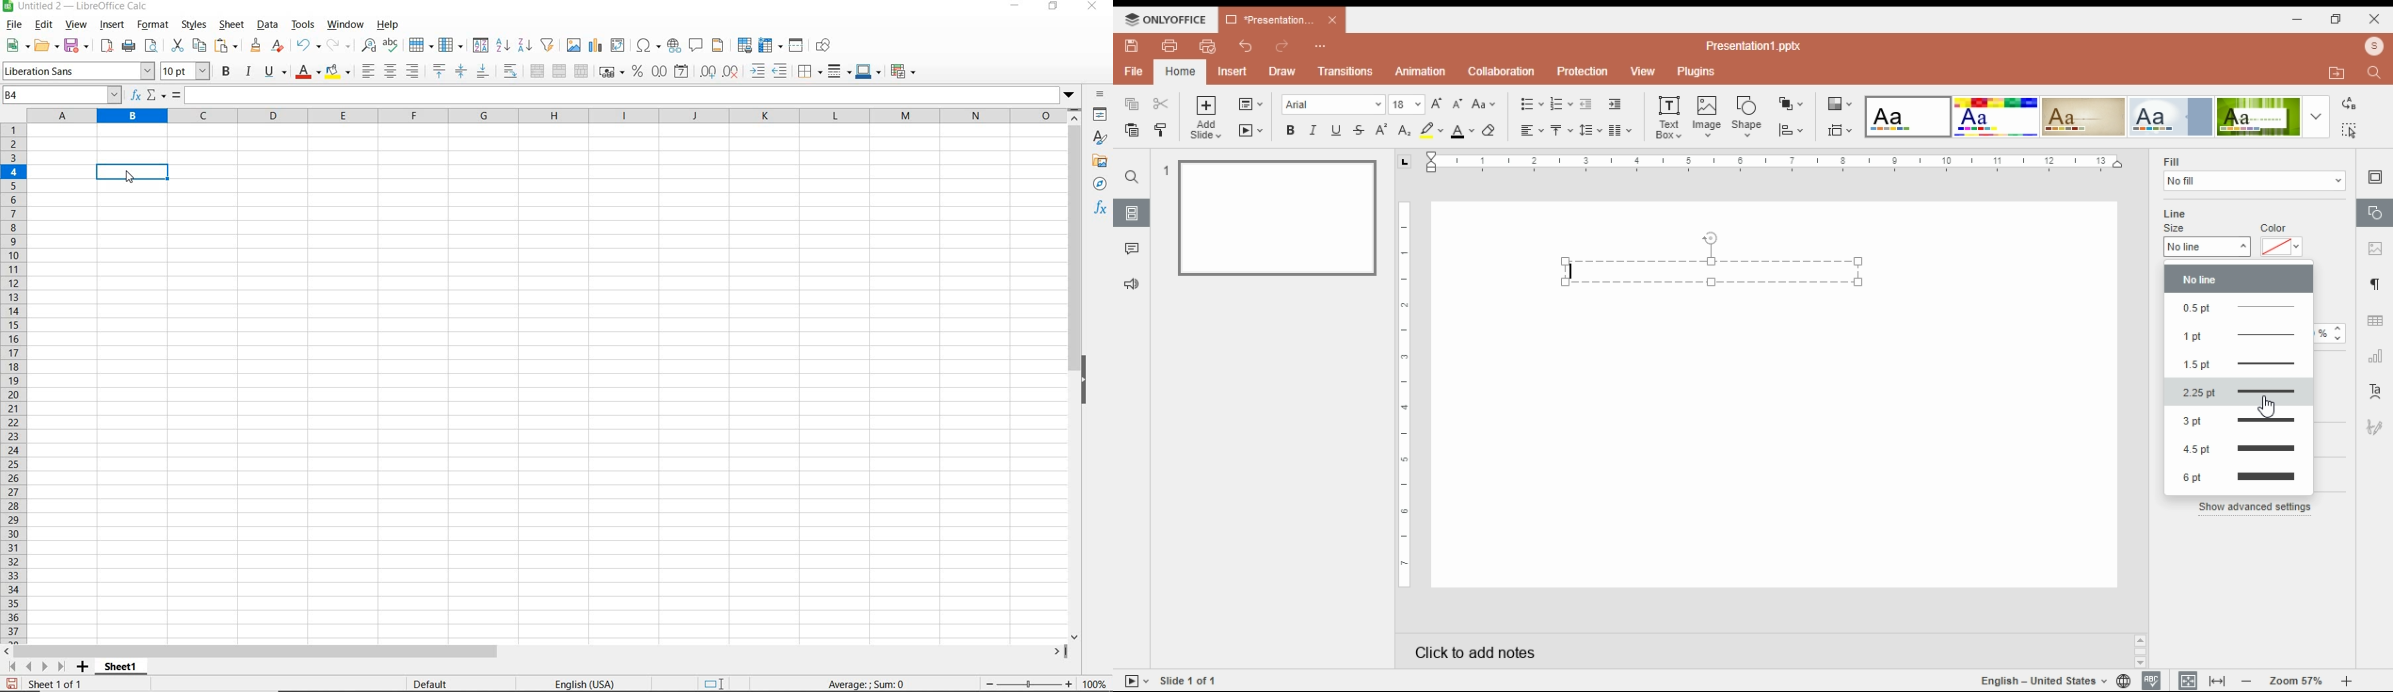 This screenshot has width=2408, height=700. Describe the element at coordinates (2122, 681) in the screenshot. I see `language settings` at that location.